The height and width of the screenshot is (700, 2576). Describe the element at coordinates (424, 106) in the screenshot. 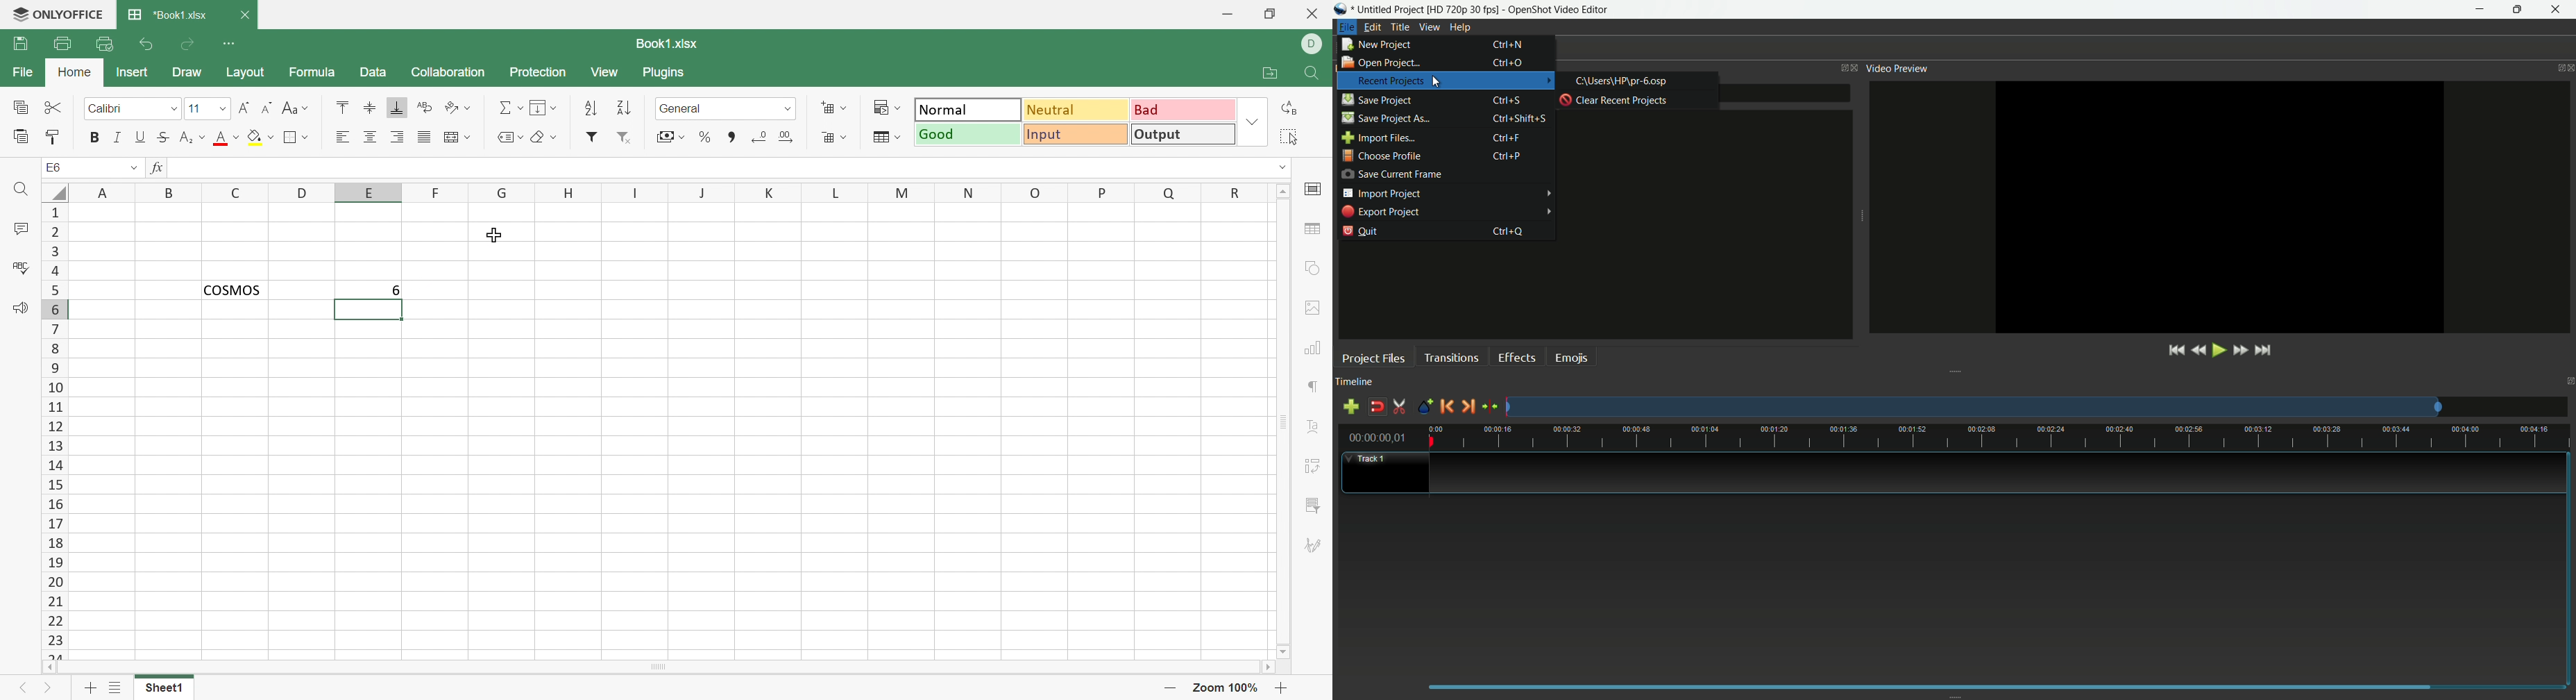

I see `Wrap text` at that location.